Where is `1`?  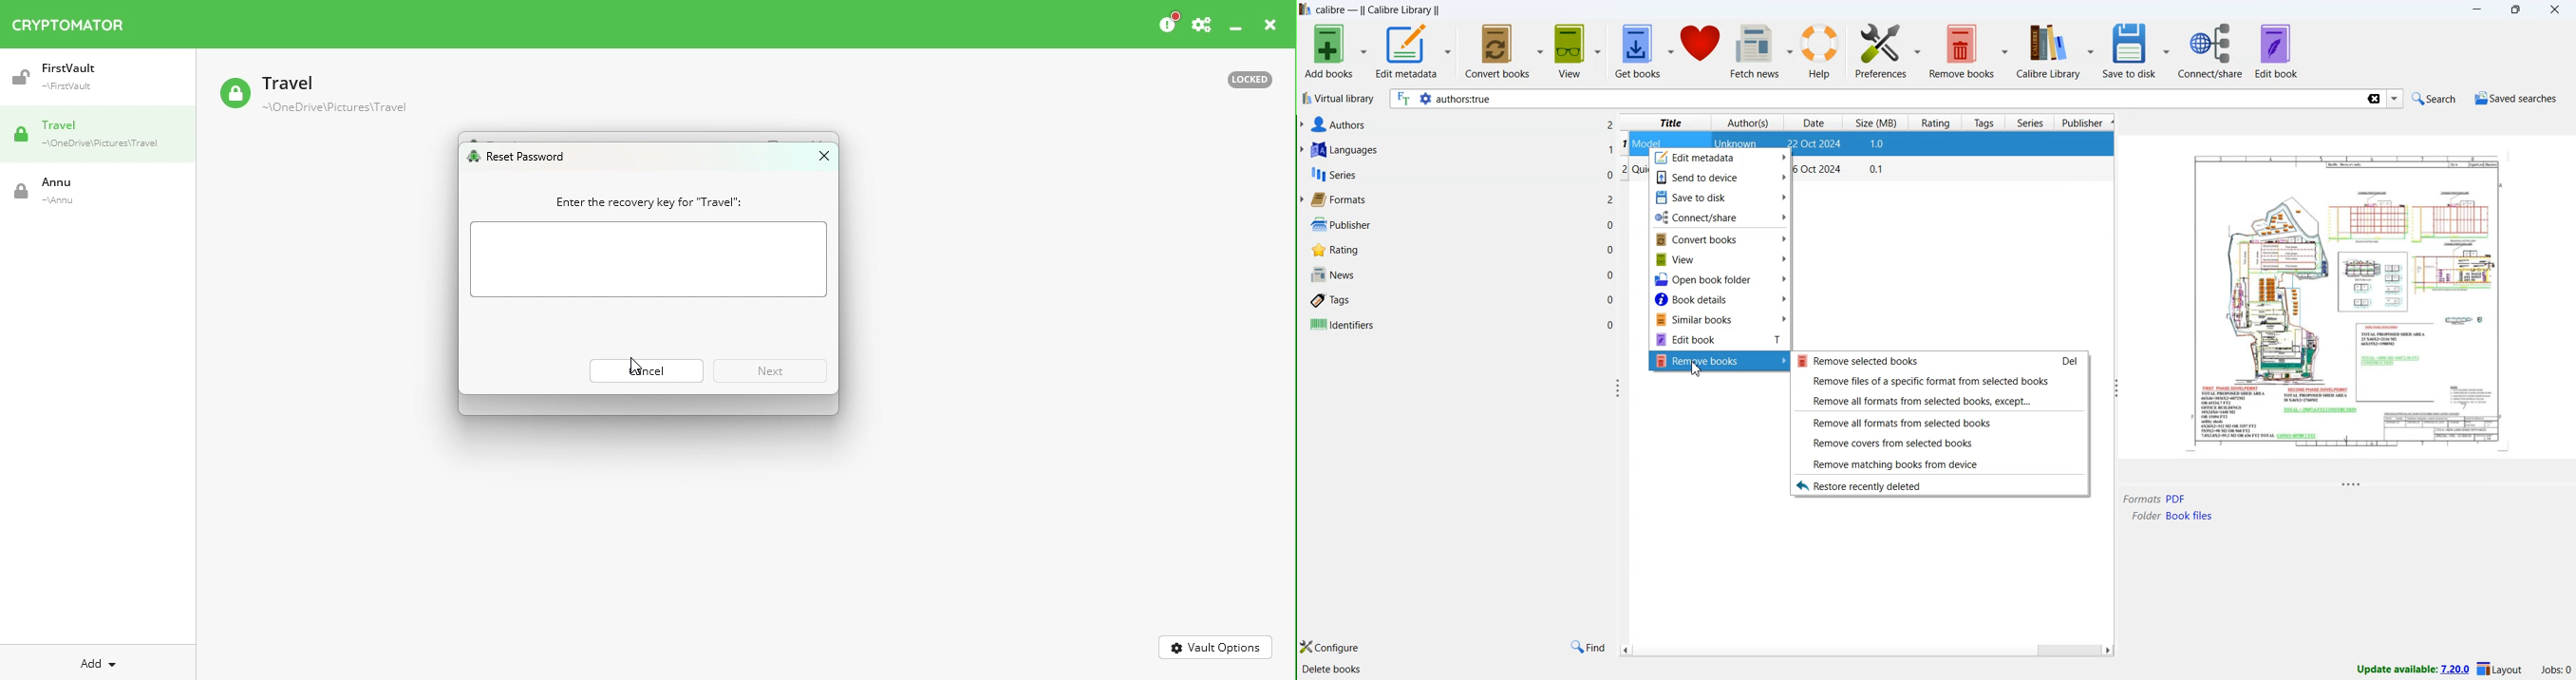 1 is located at coordinates (1611, 149).